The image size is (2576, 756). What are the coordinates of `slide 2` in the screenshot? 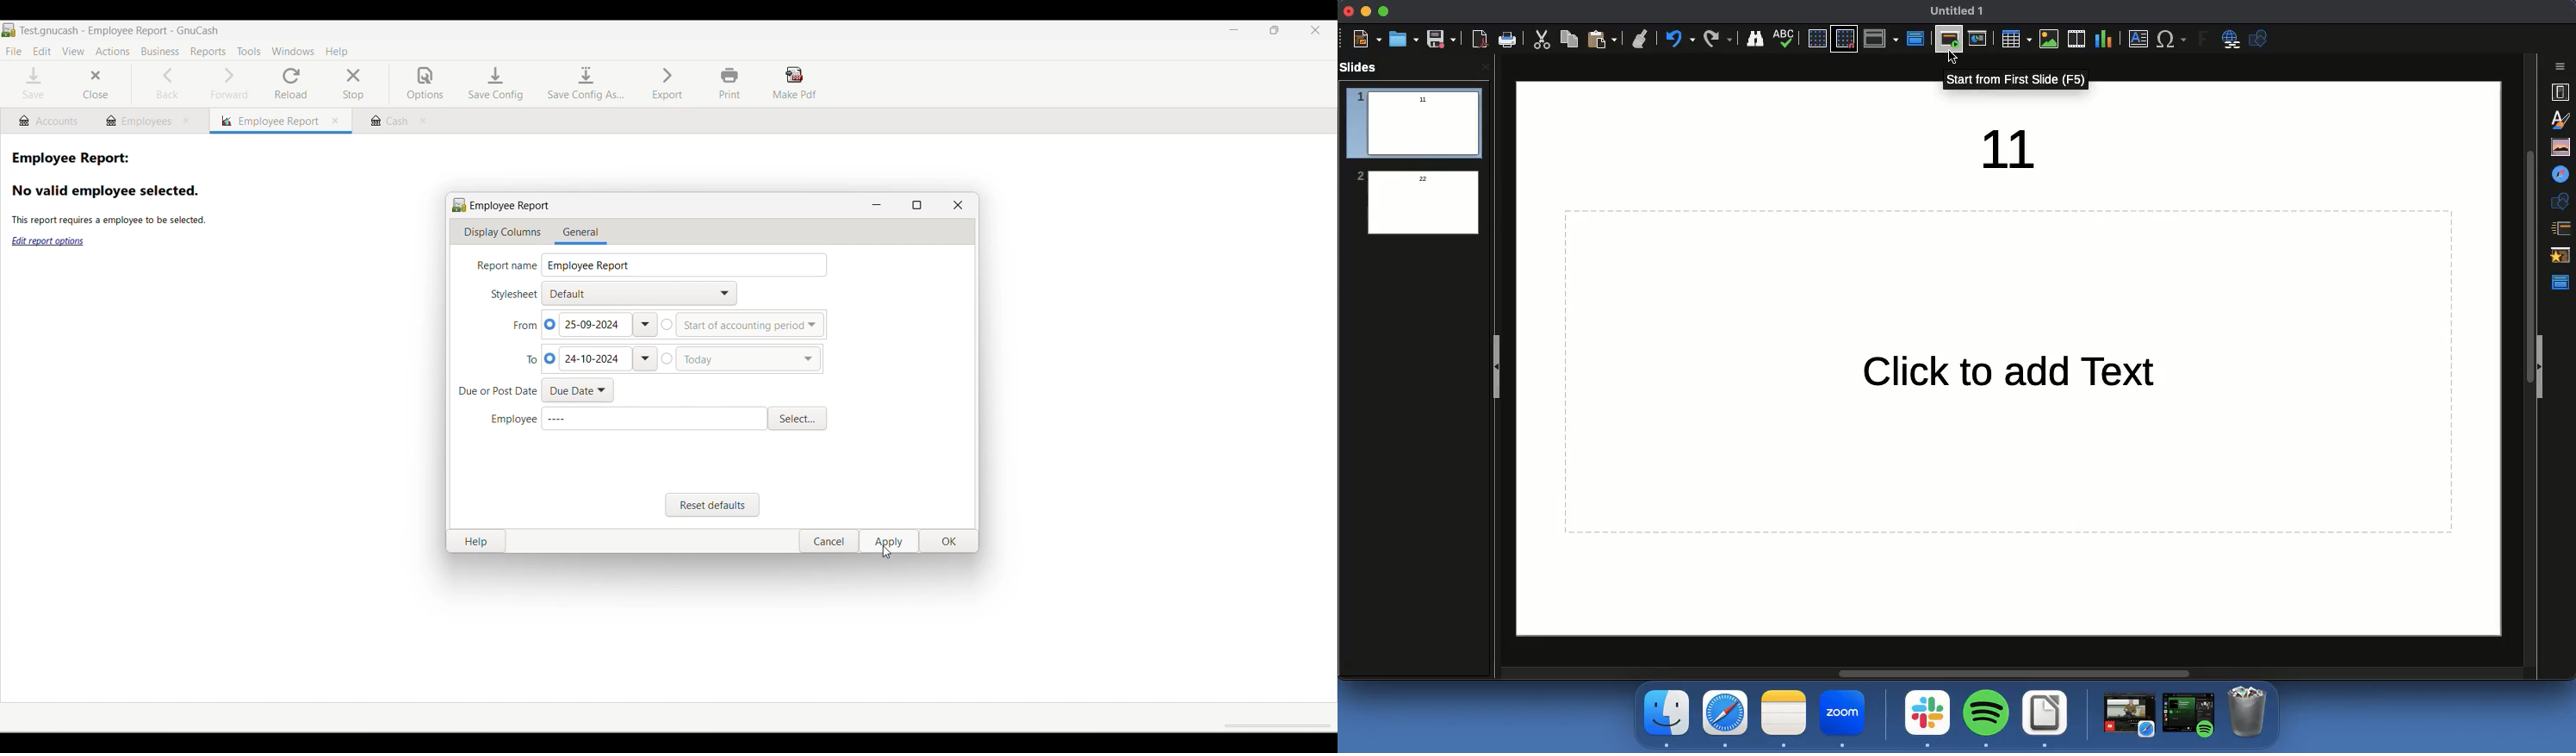 It's located at (1413, 202).